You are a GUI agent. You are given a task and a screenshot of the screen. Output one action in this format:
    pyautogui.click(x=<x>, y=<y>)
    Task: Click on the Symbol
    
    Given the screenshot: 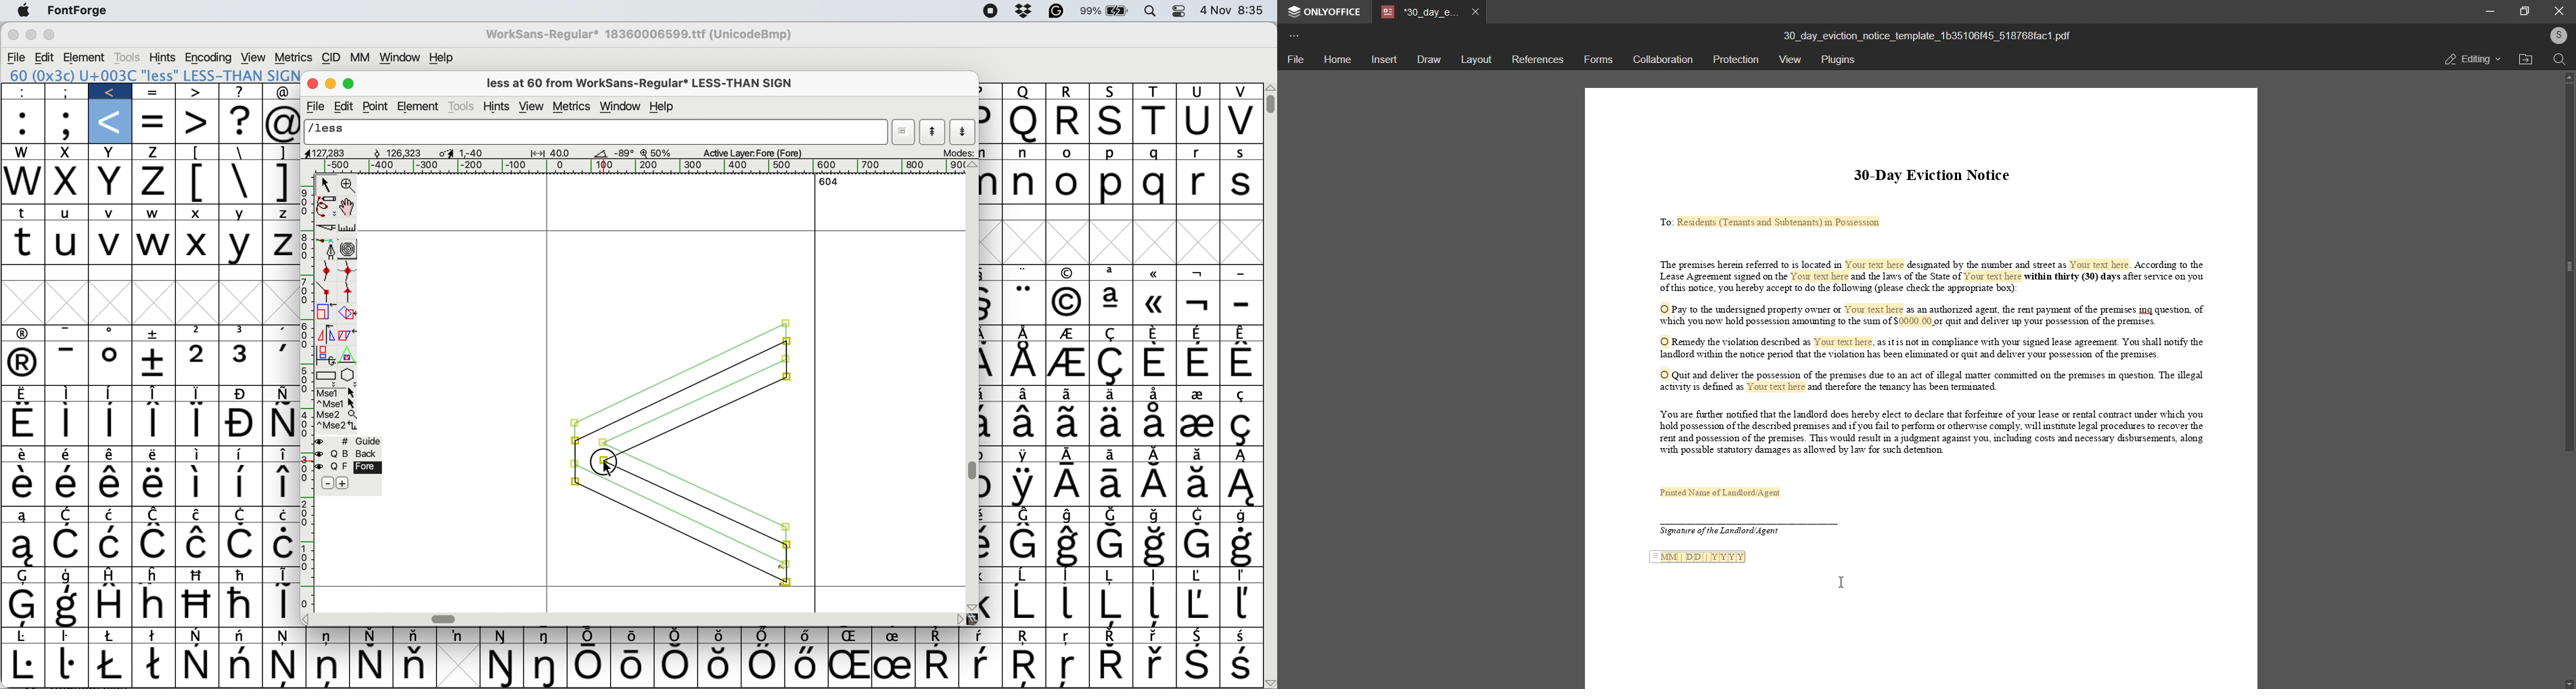 What is the action you would take?
    pyautogui.click(x=980, y=666)
    